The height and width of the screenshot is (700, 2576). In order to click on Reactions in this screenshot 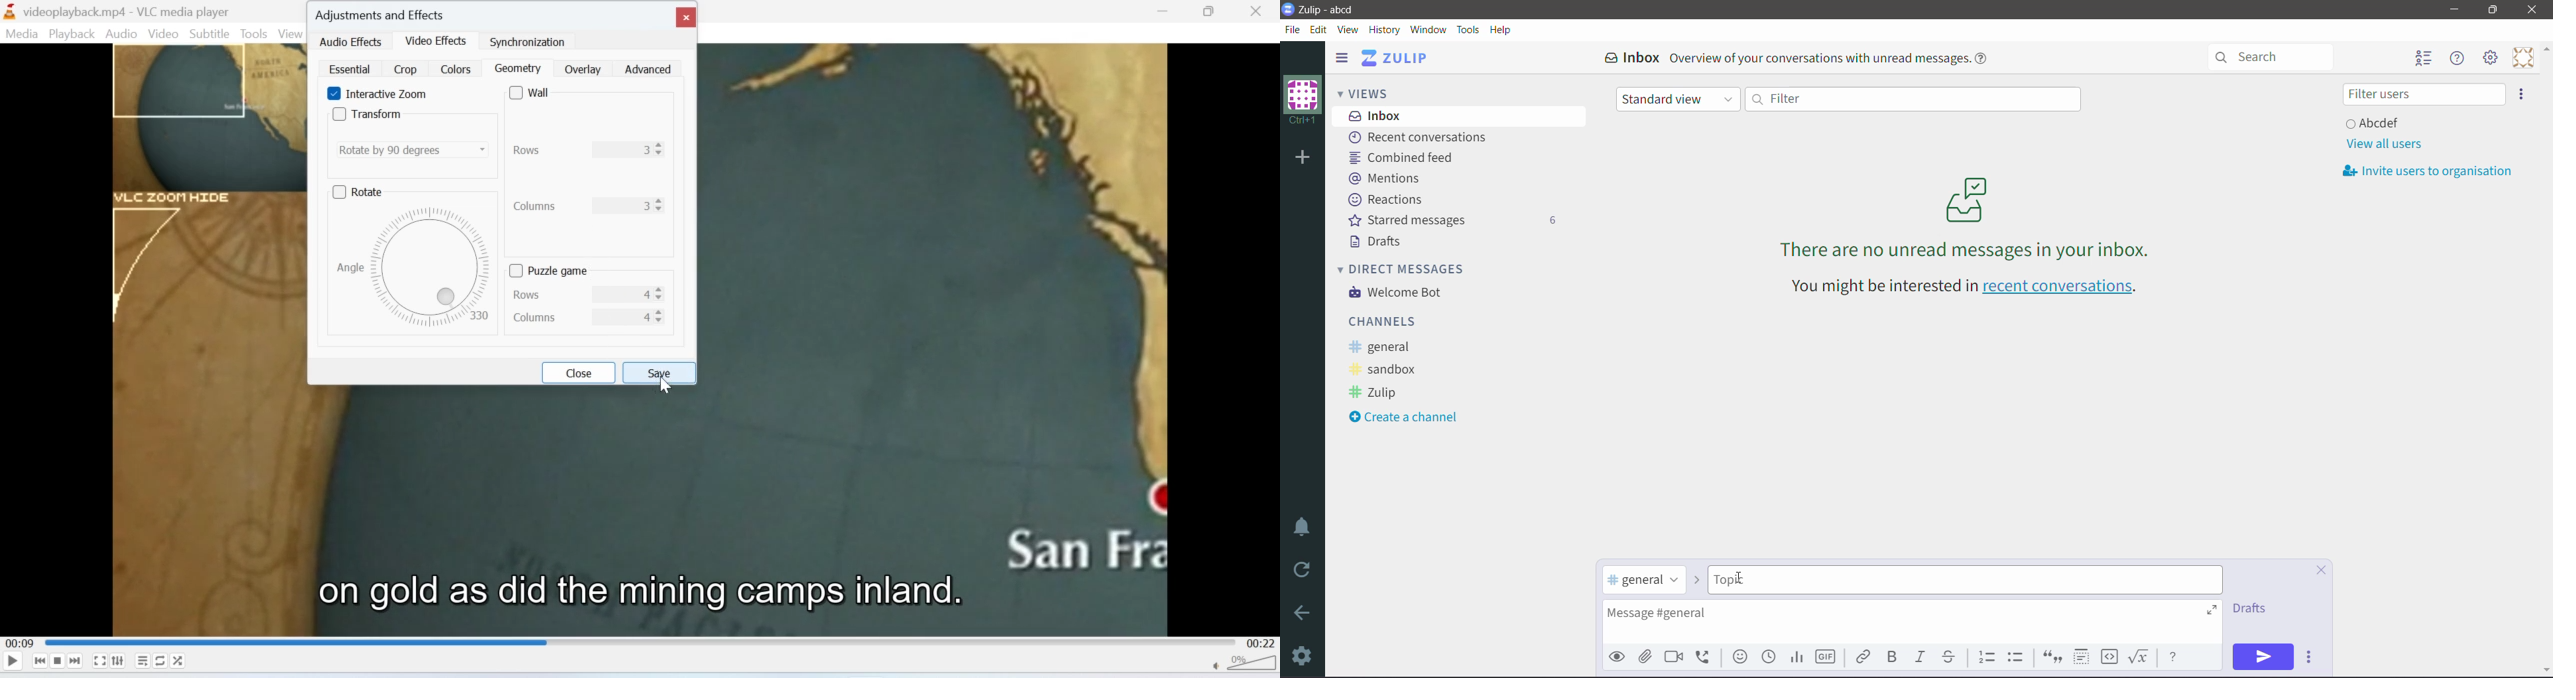, I will do `click(1388, 200)`.